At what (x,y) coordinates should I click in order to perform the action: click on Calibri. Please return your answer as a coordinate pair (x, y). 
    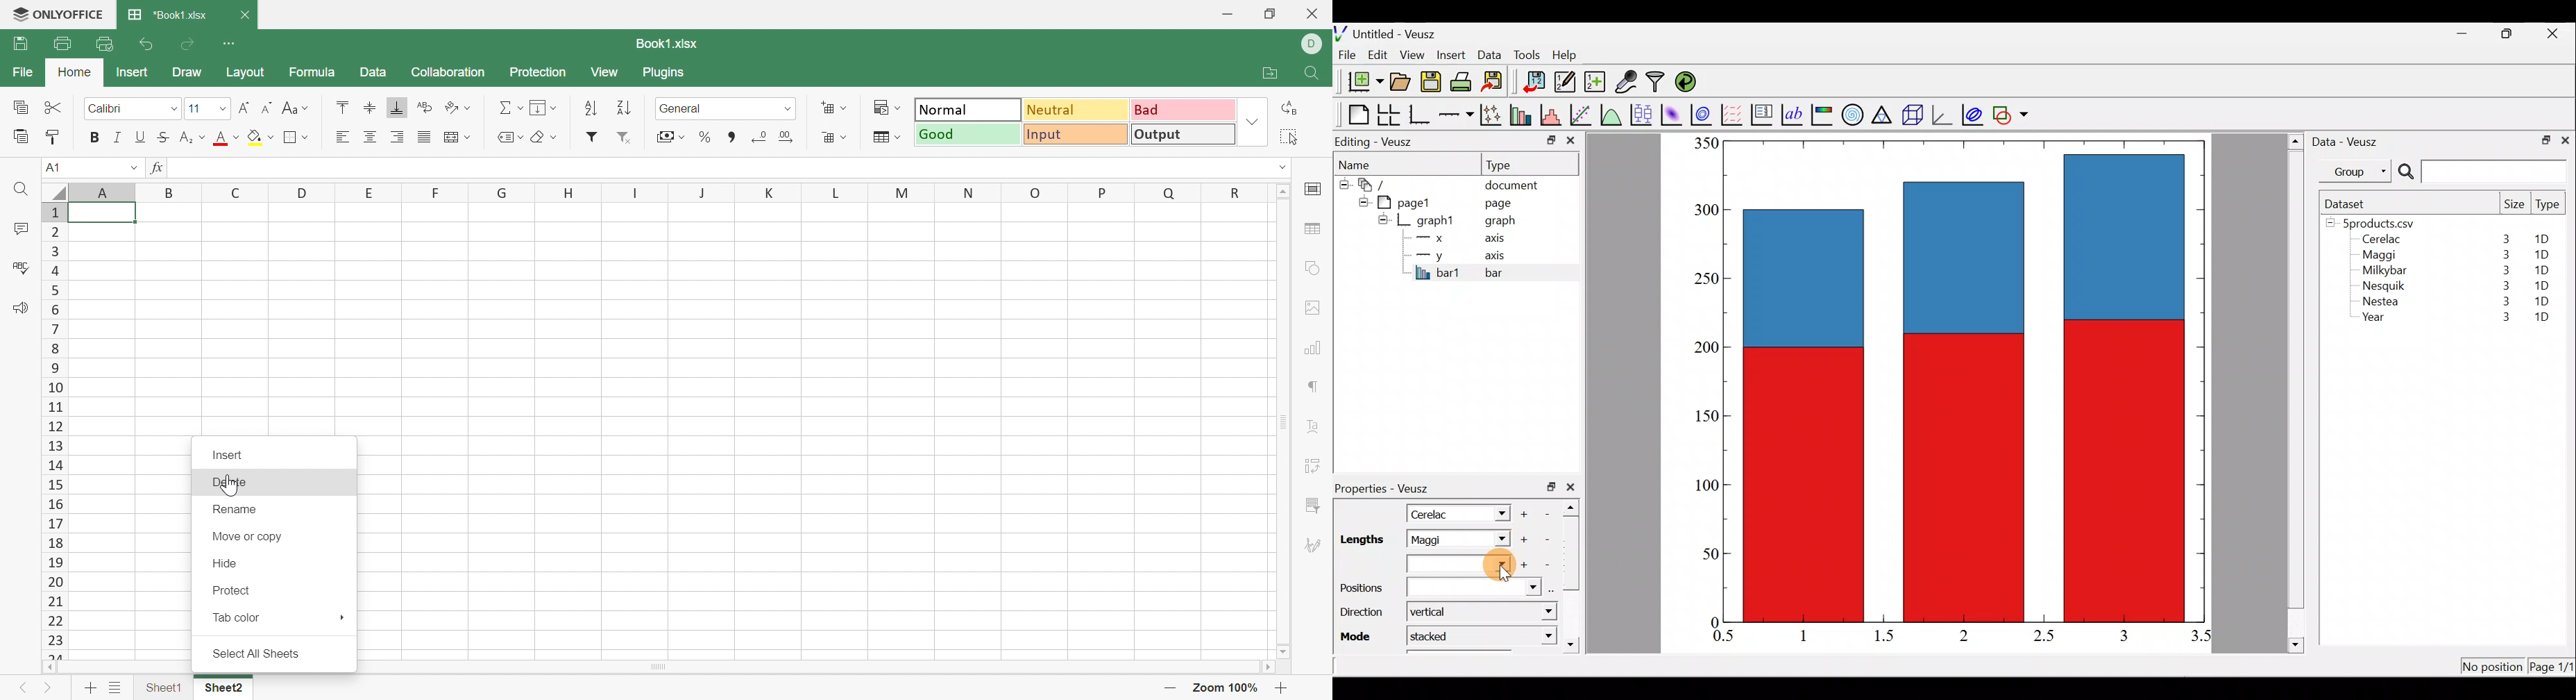
    Looking at the image, I should click on (106, 107).